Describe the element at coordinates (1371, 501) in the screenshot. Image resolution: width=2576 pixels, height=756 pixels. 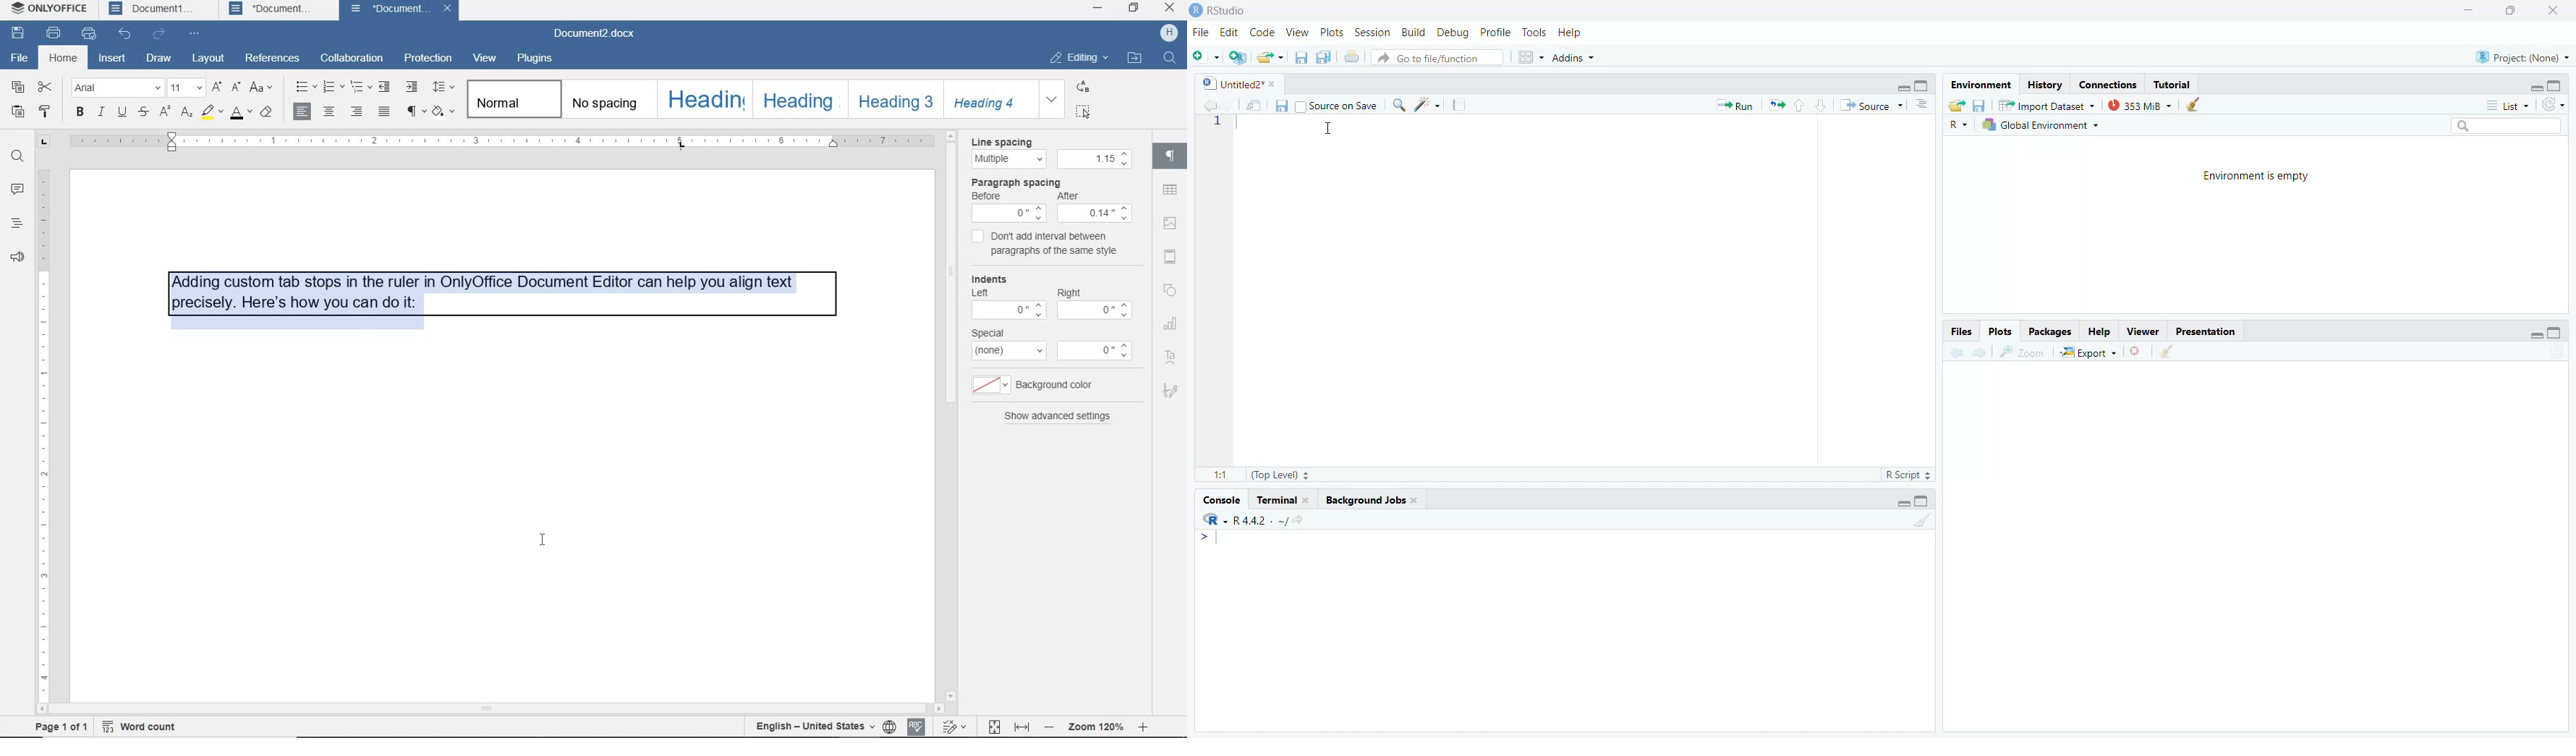
I see `‘Background Jobs` at that location.